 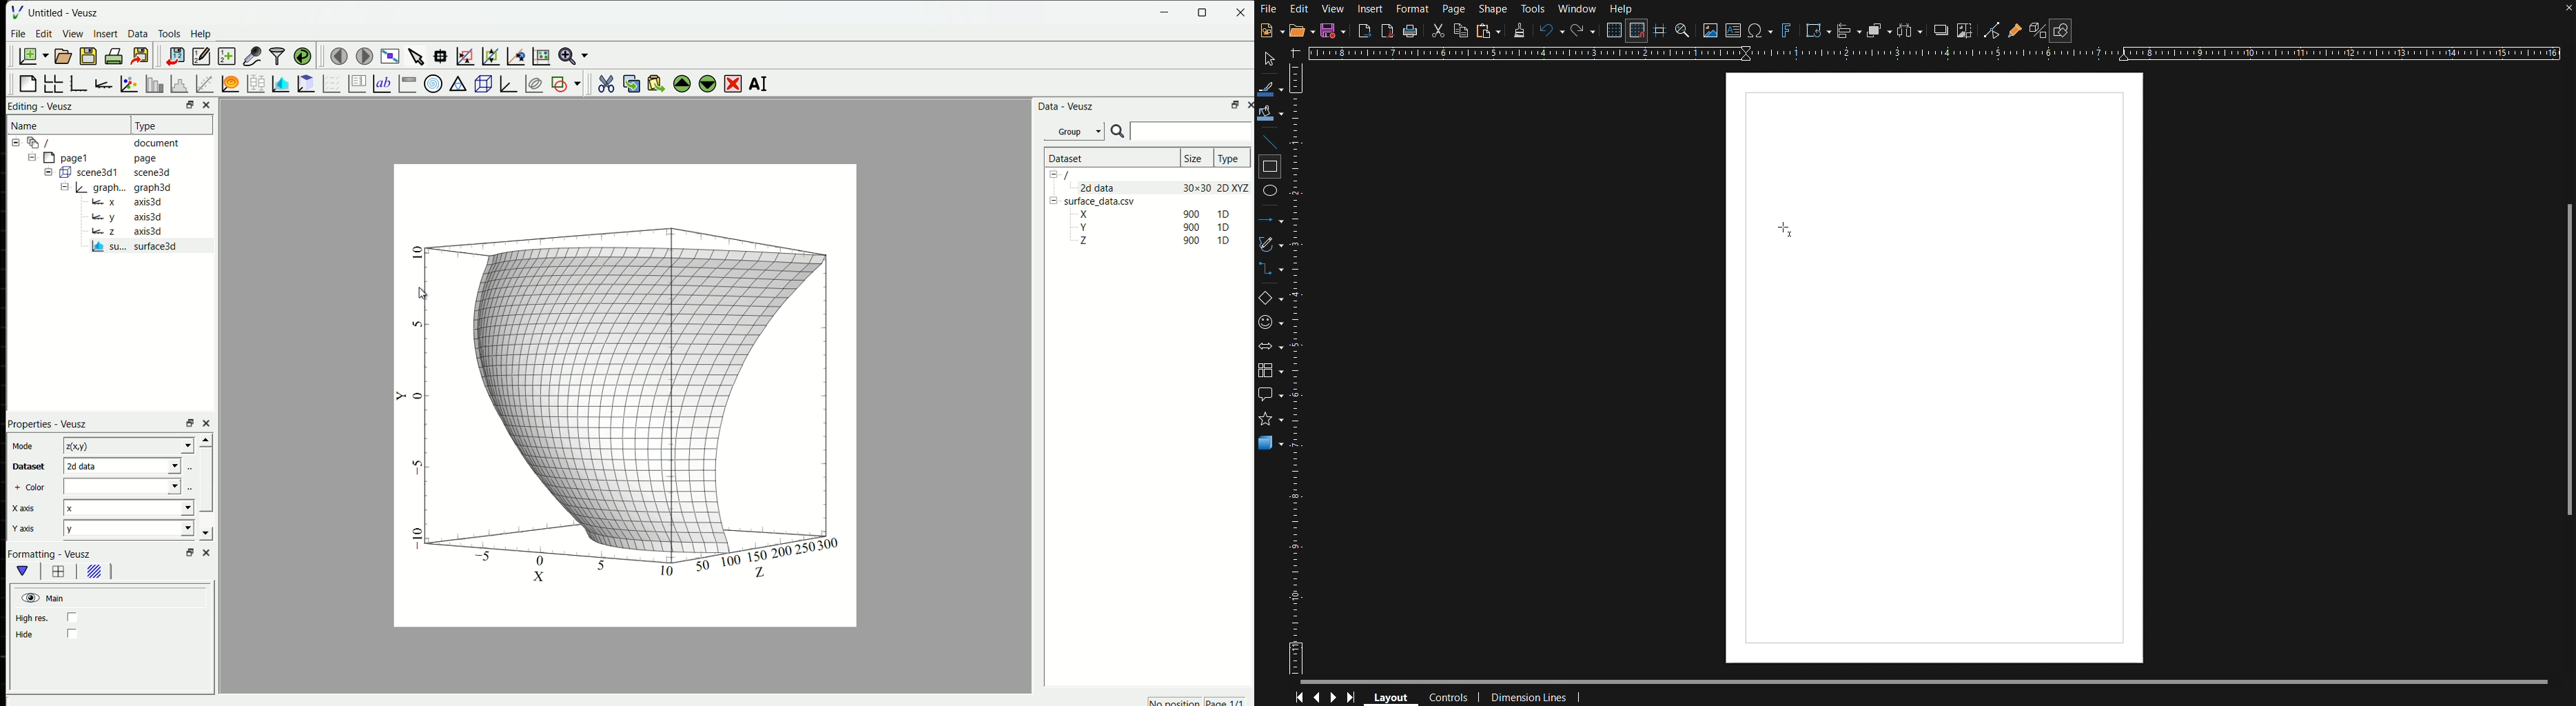 I want to click on Fontworks, so click(x=1786, y=30).